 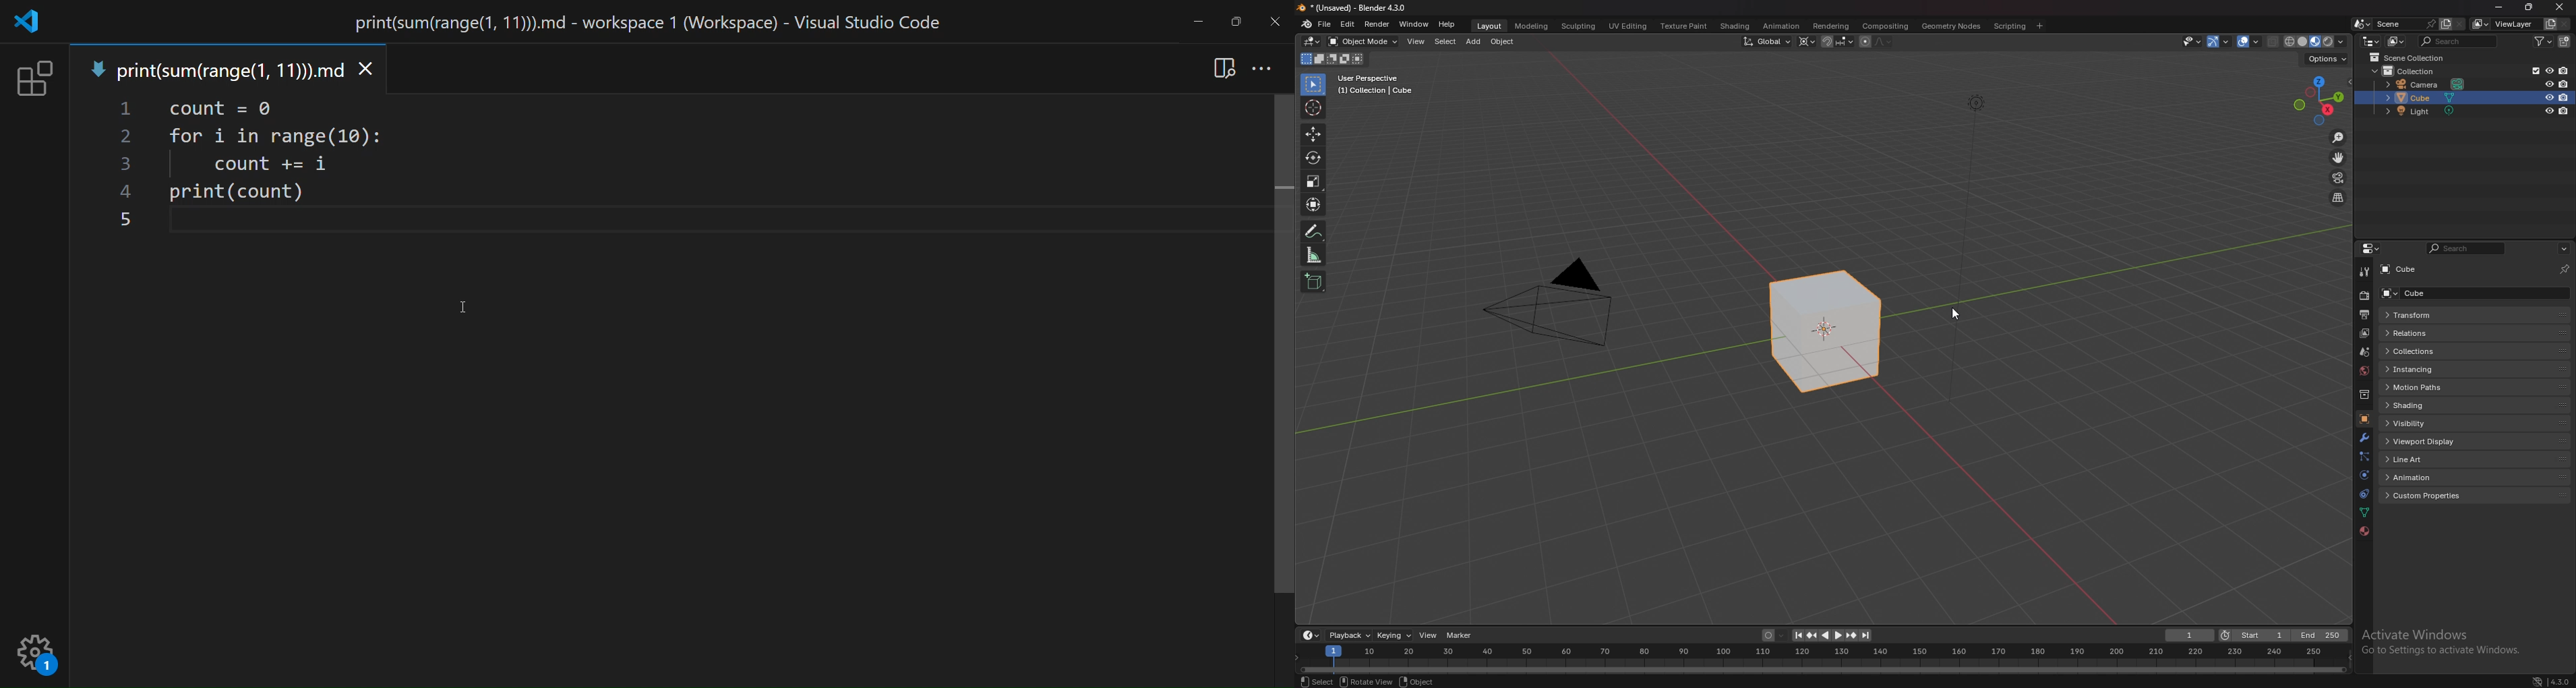 I want to click on material, so click(x=2363, y=532).